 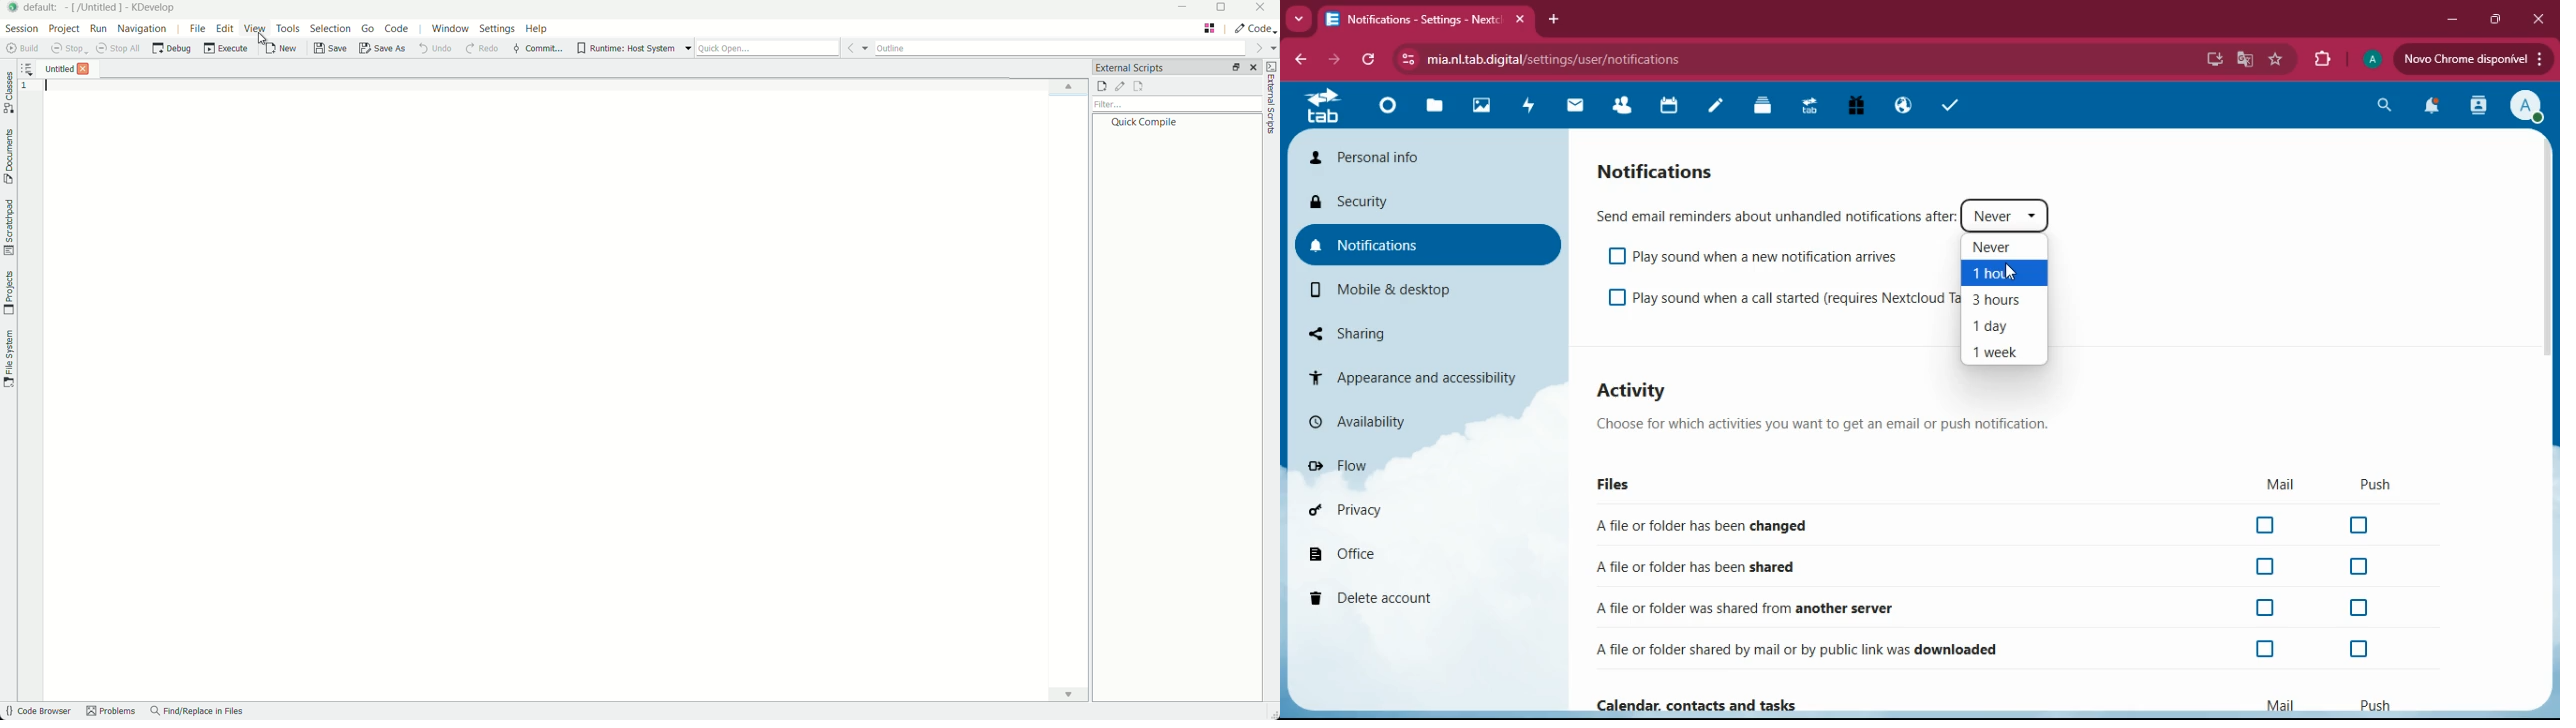 What do you see at coordinates (2359, 565) in the screenshot?
I see `off` at bounding box center [2359, 565].